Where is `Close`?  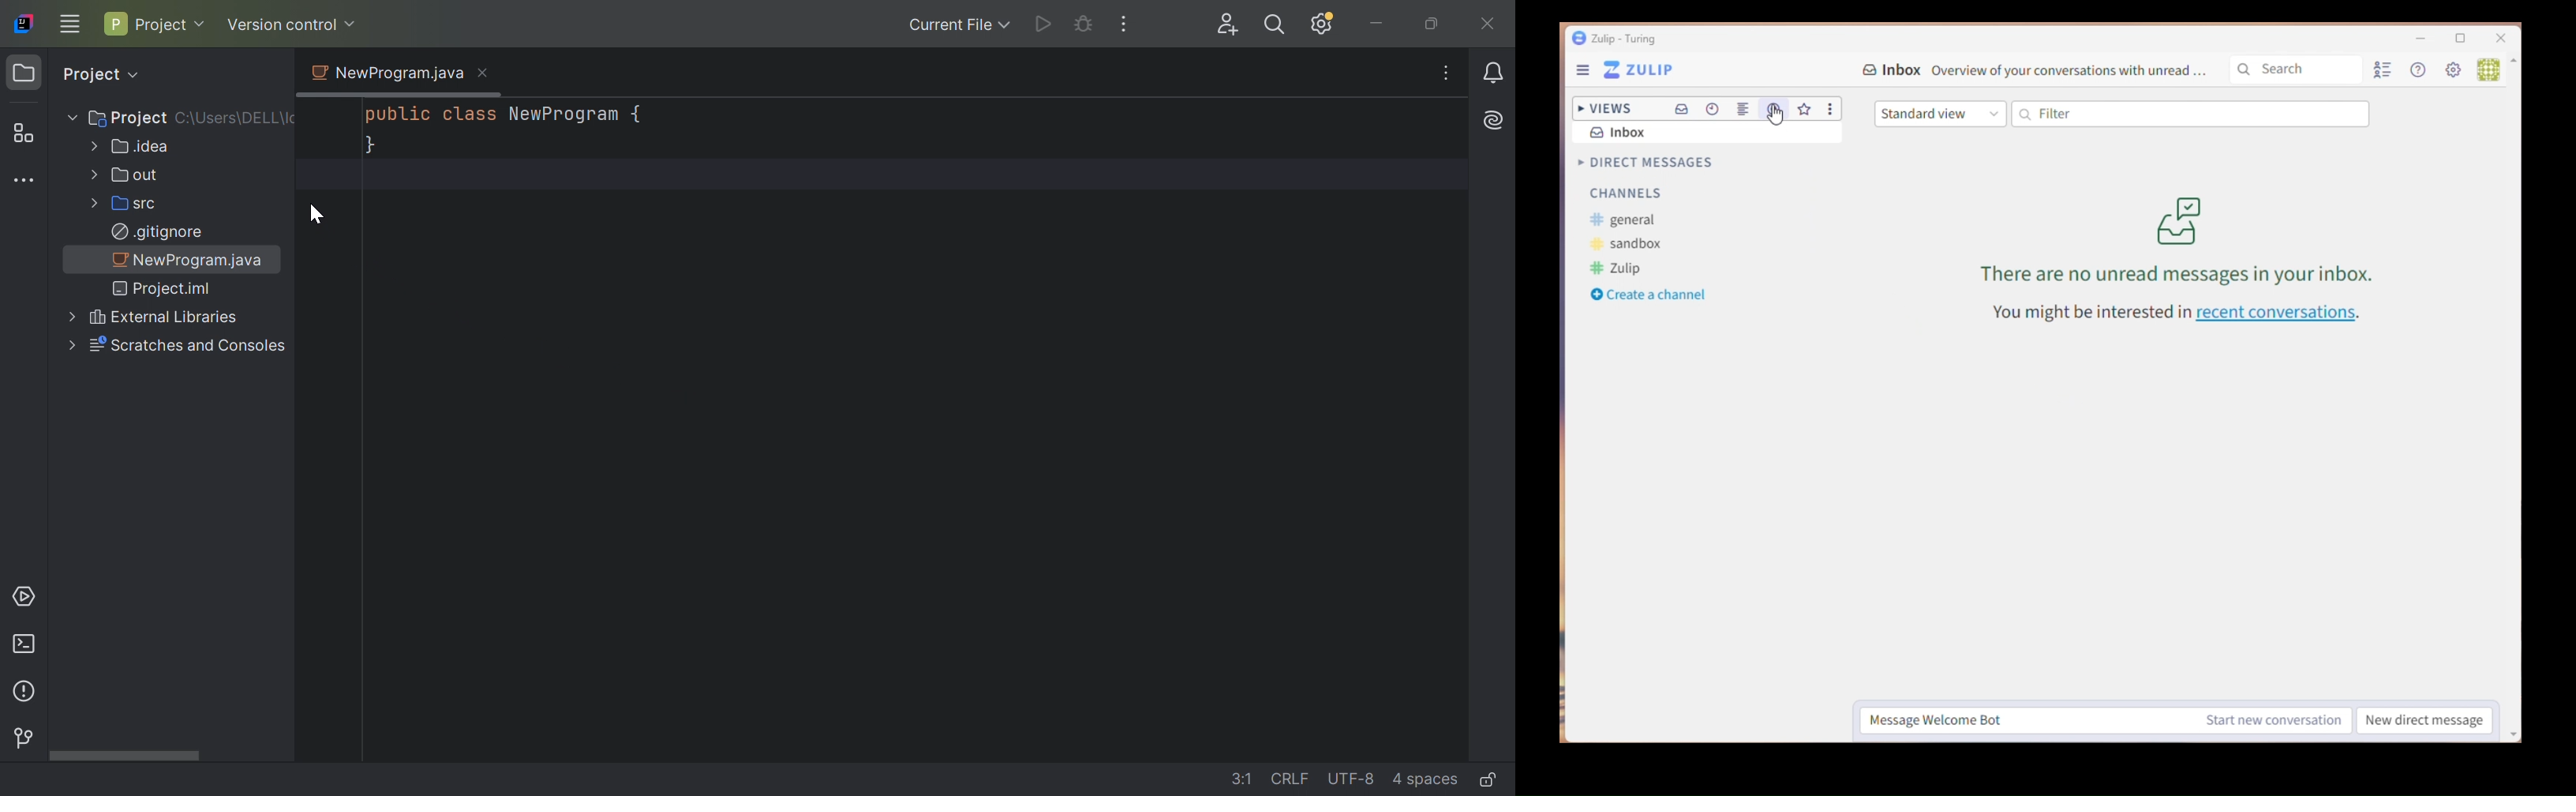
Close is located at coordinates (482, 72).